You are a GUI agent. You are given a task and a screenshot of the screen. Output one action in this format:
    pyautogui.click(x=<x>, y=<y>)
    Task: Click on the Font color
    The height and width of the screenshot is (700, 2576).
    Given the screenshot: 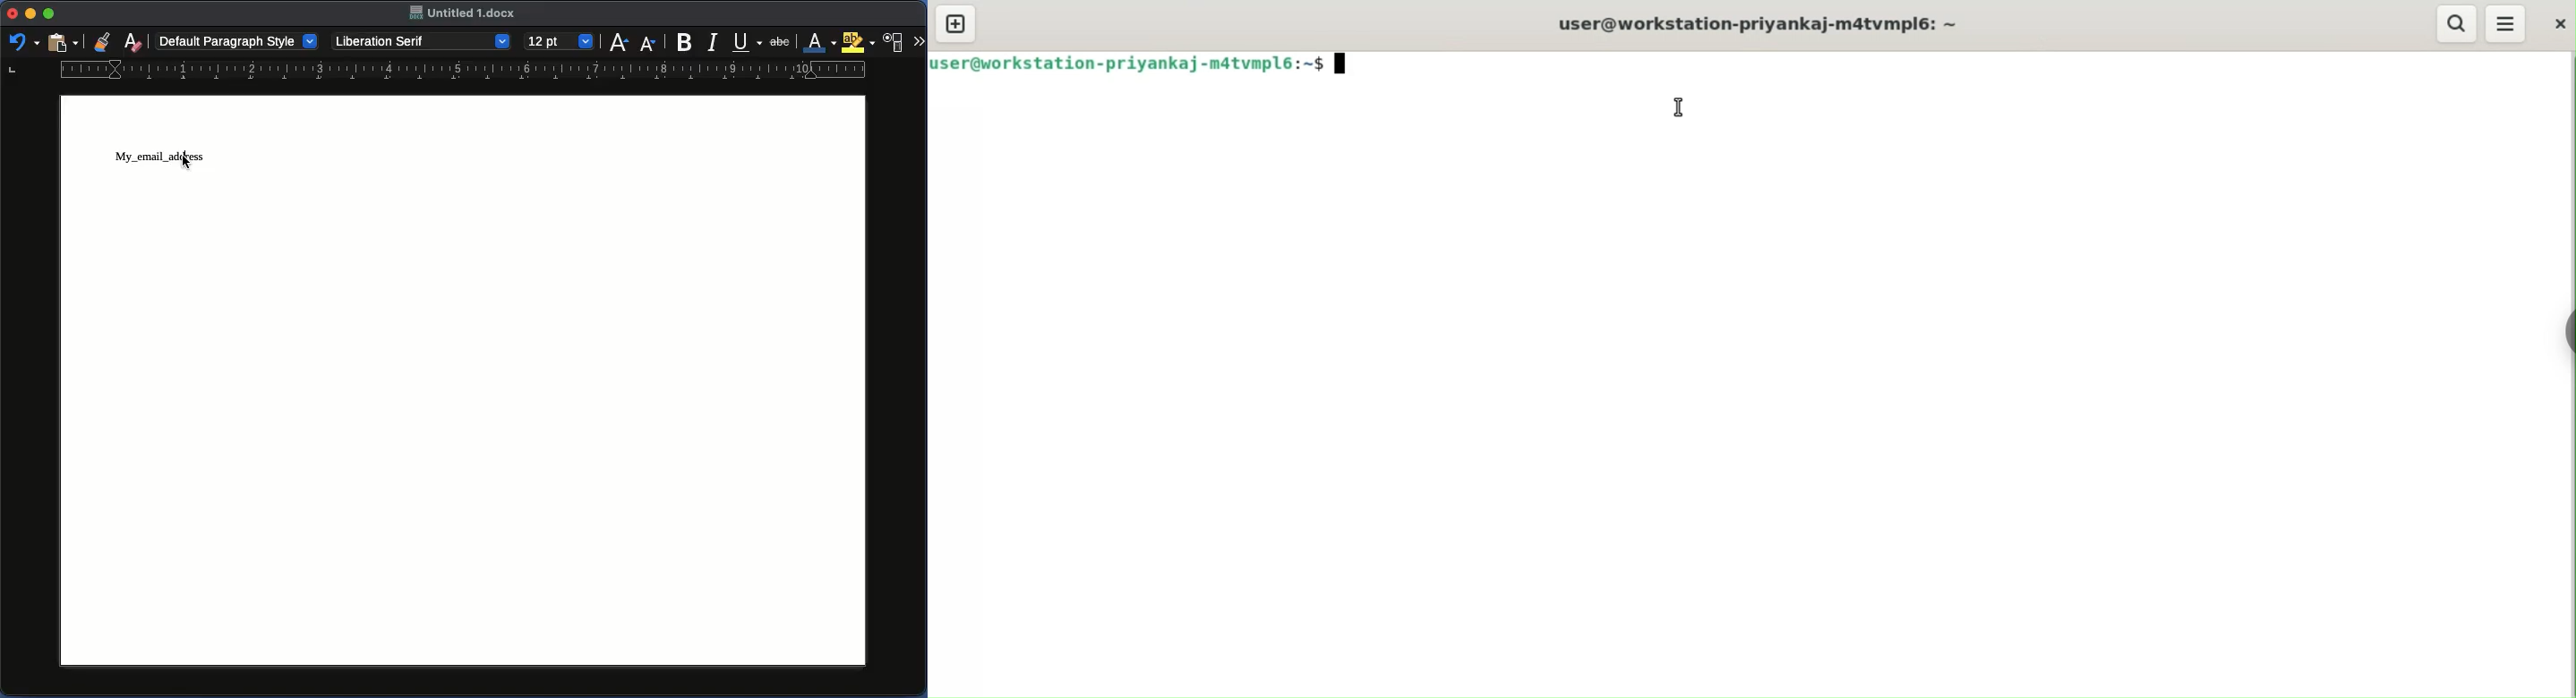 What is the action you would take?
    pyautogui.click(x=817, y=42)
    